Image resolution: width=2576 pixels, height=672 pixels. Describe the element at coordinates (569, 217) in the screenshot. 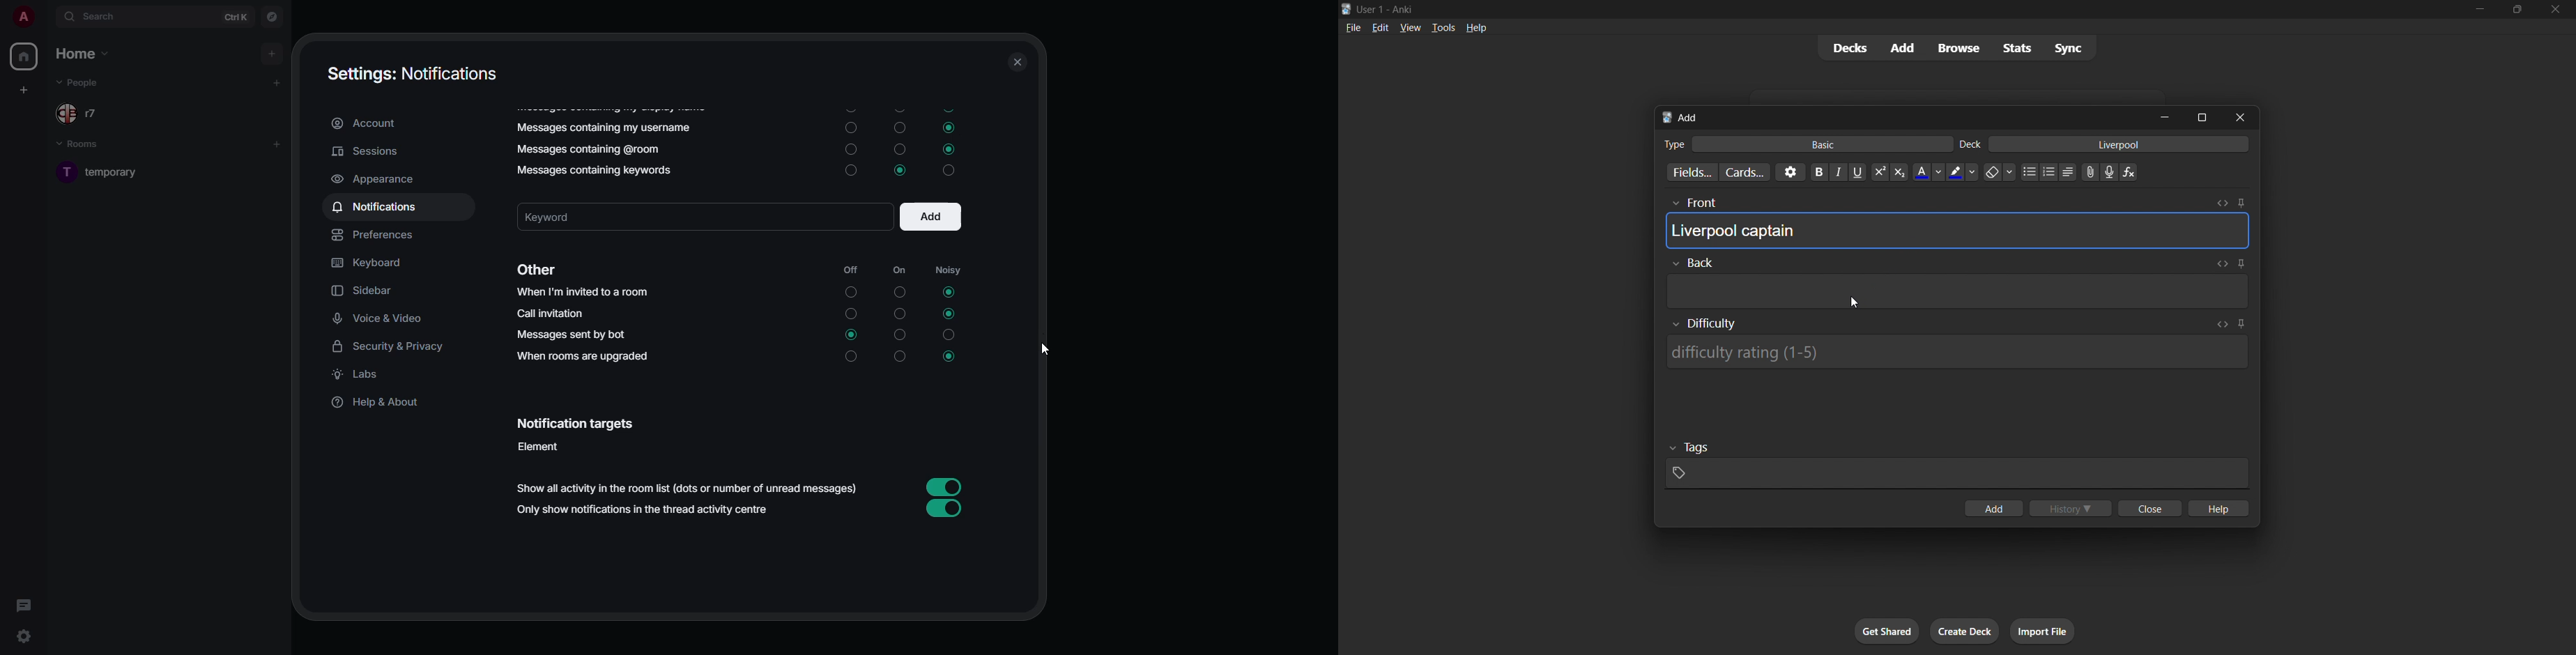

I see `keyword` at that location.